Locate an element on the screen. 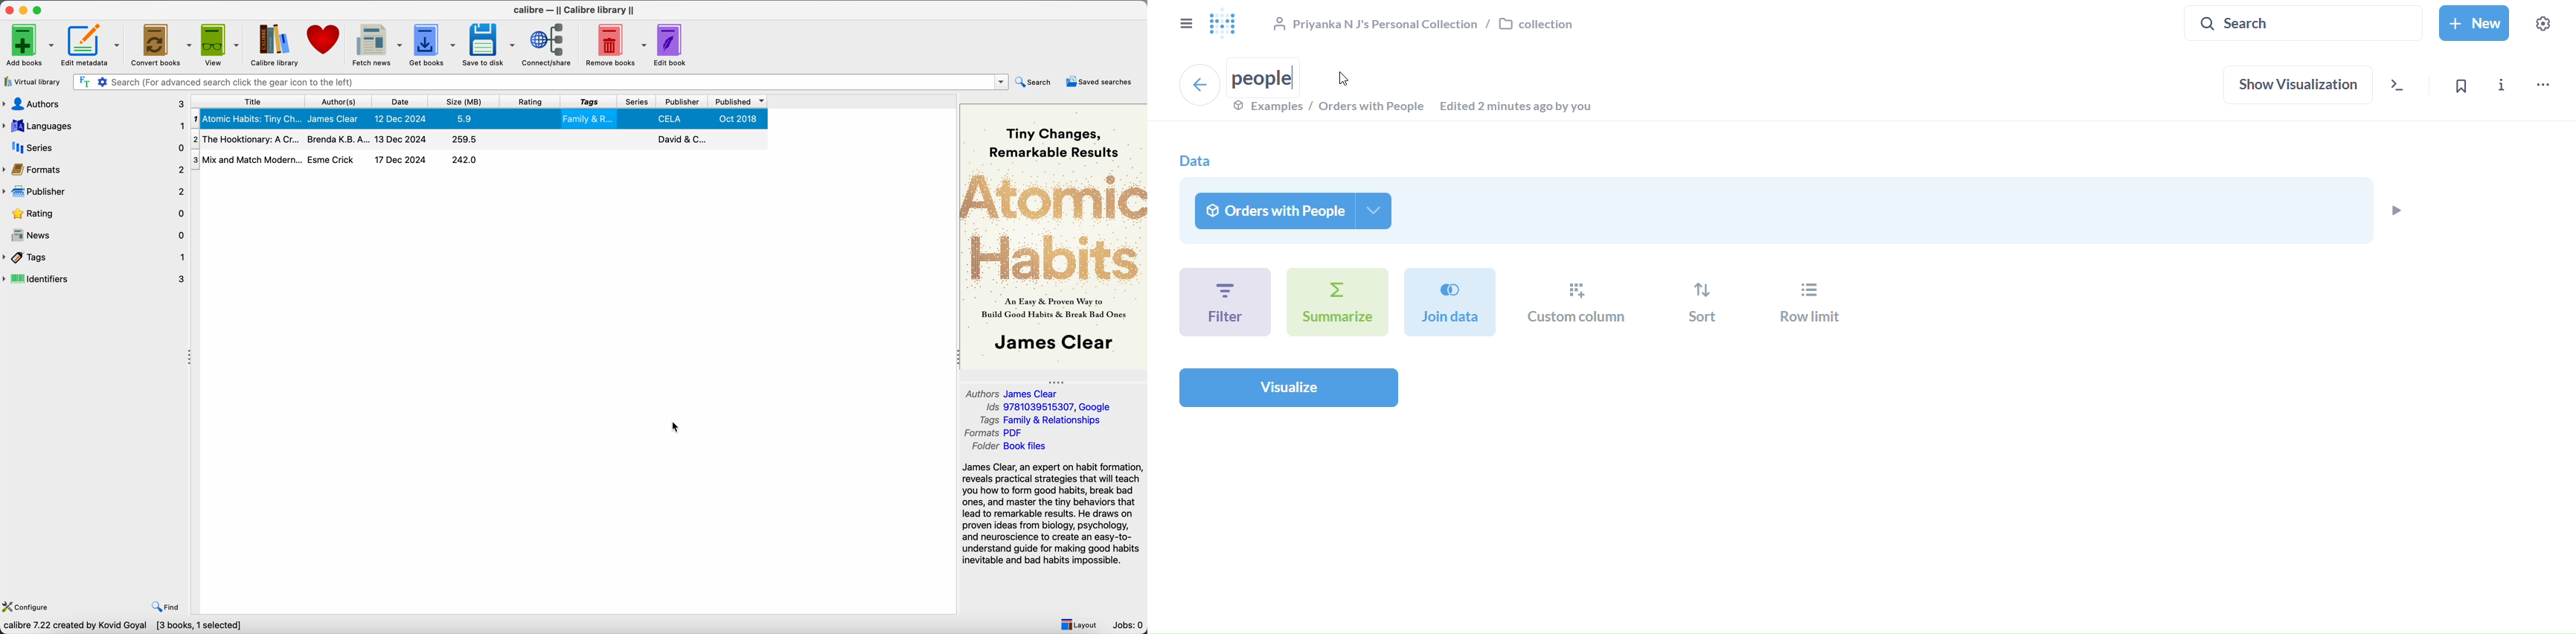 This screenshot has height=644, width=2576. size is located at coordinates (466, 101).